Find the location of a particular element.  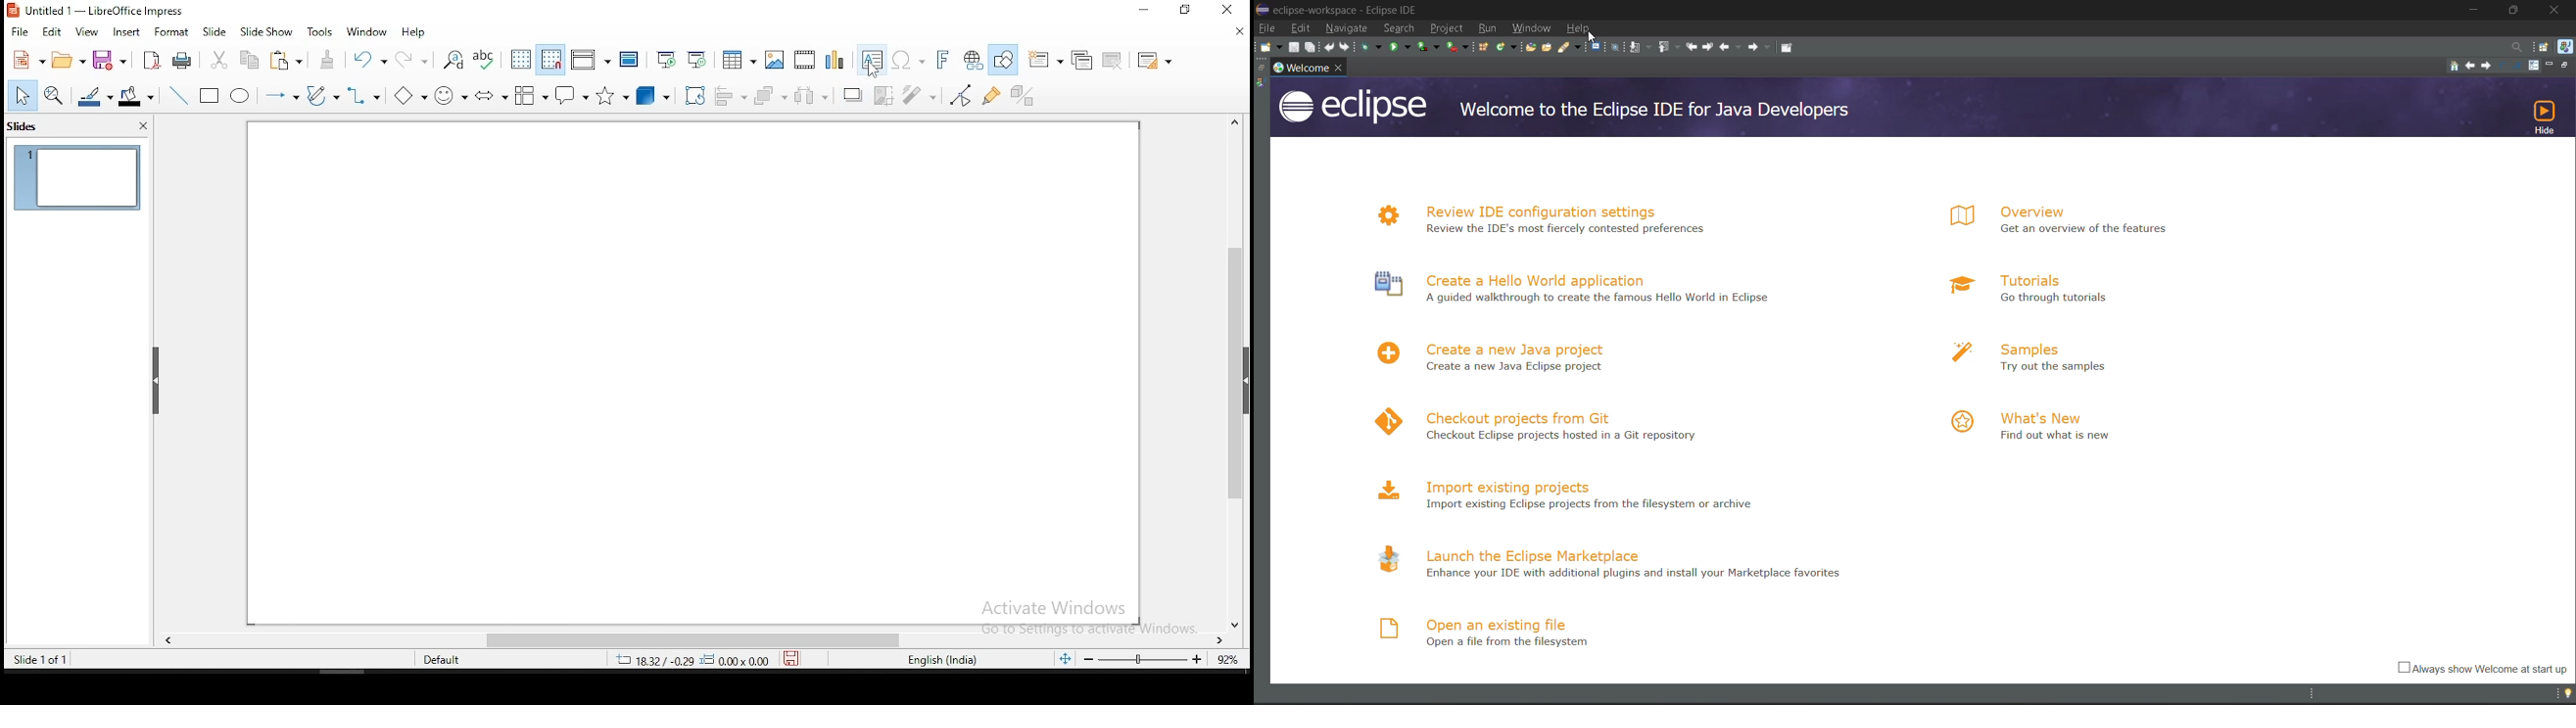

help is located at coordinates (414, 32).